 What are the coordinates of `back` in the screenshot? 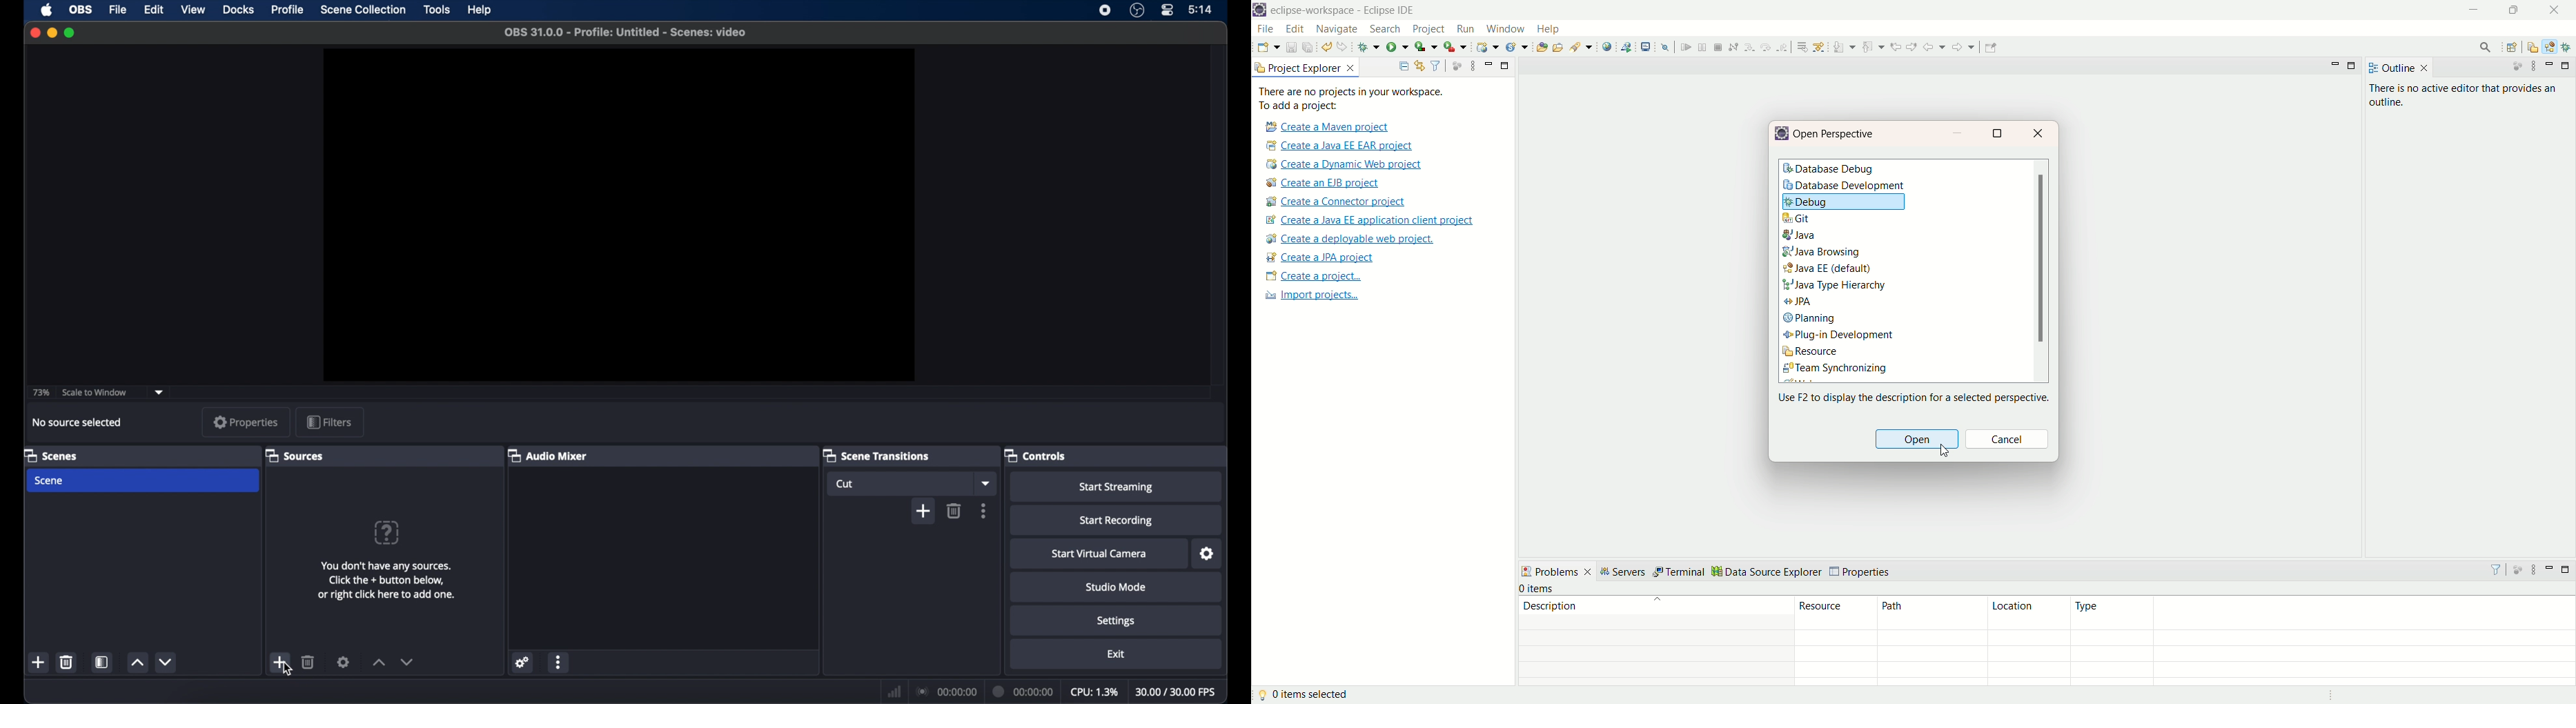 It's located at (1933, 48).